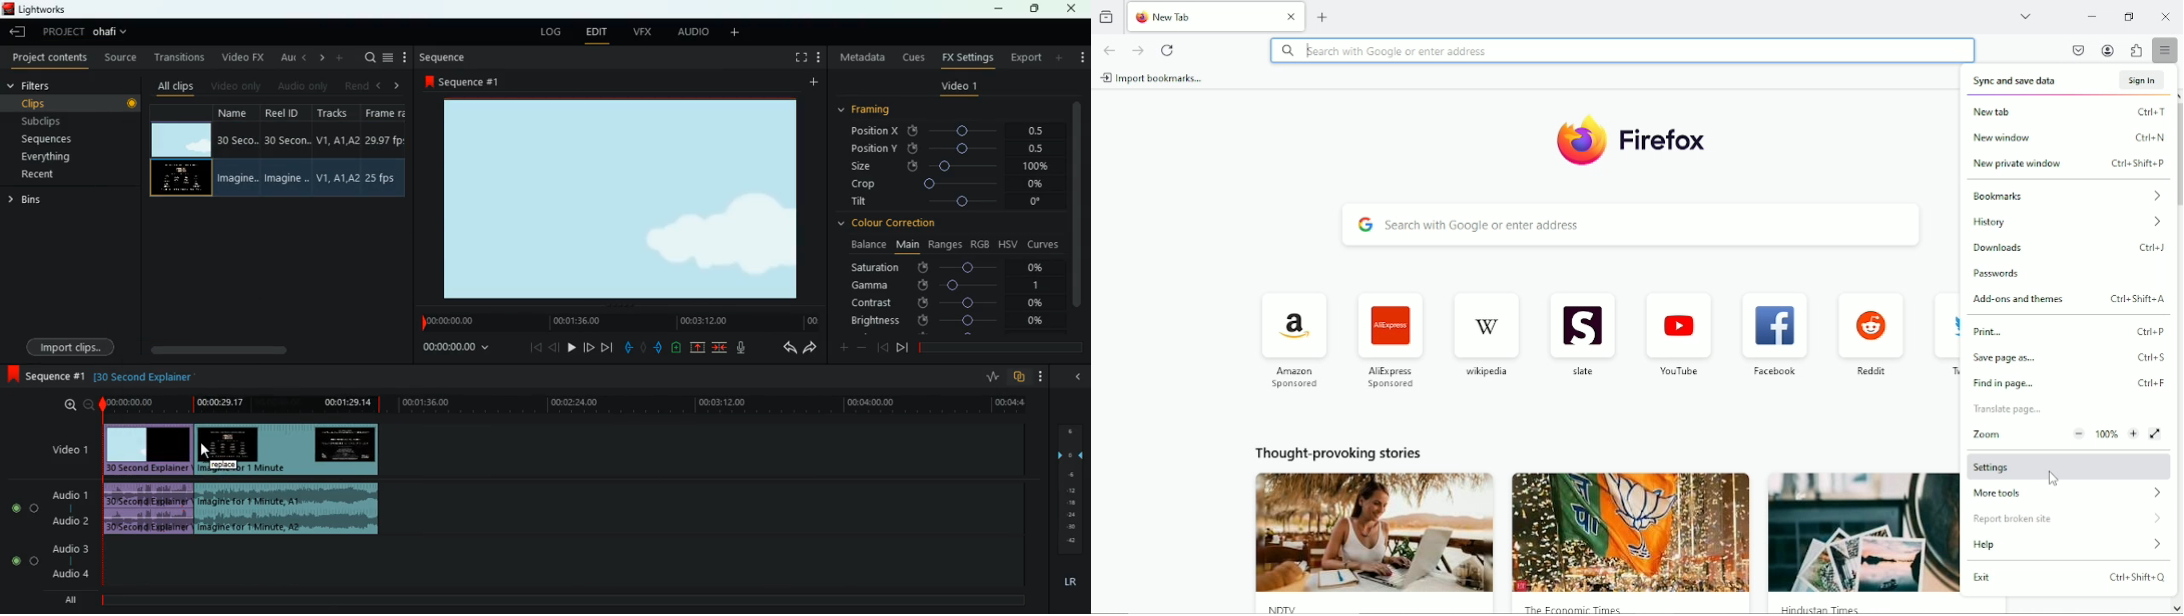 The image size is (2184, 616). I want to click on icon, so click(1486, 323).